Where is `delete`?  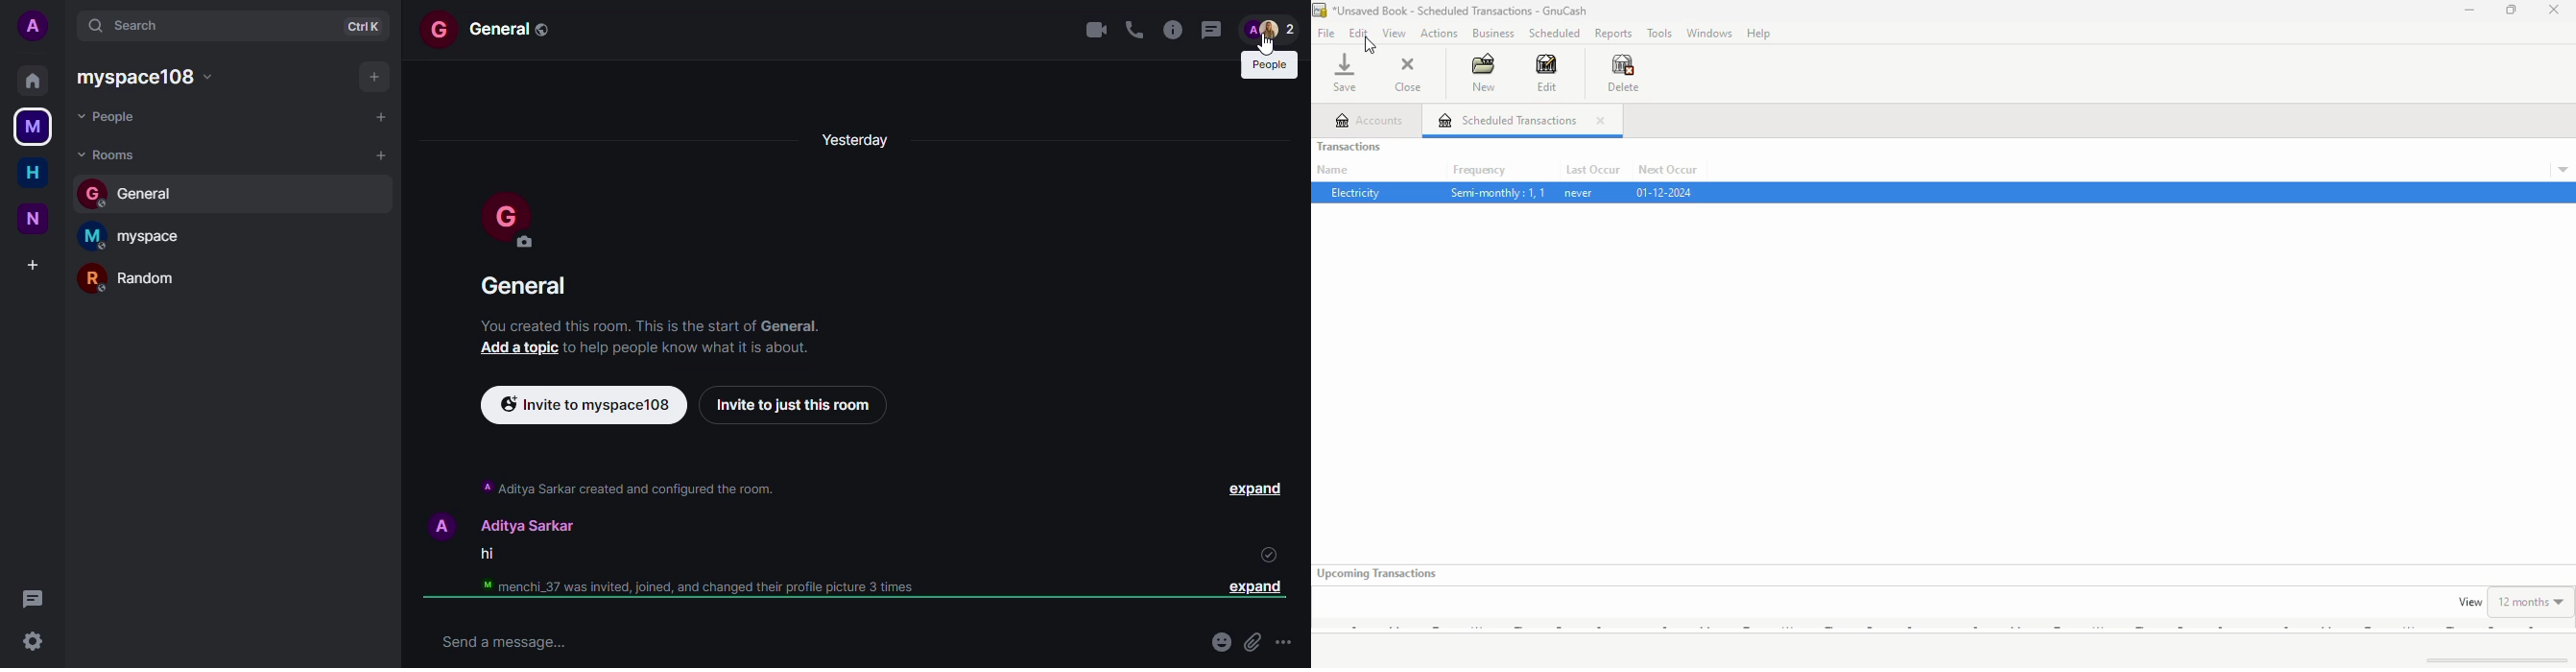
delete is located at coordinates (1623, 73).